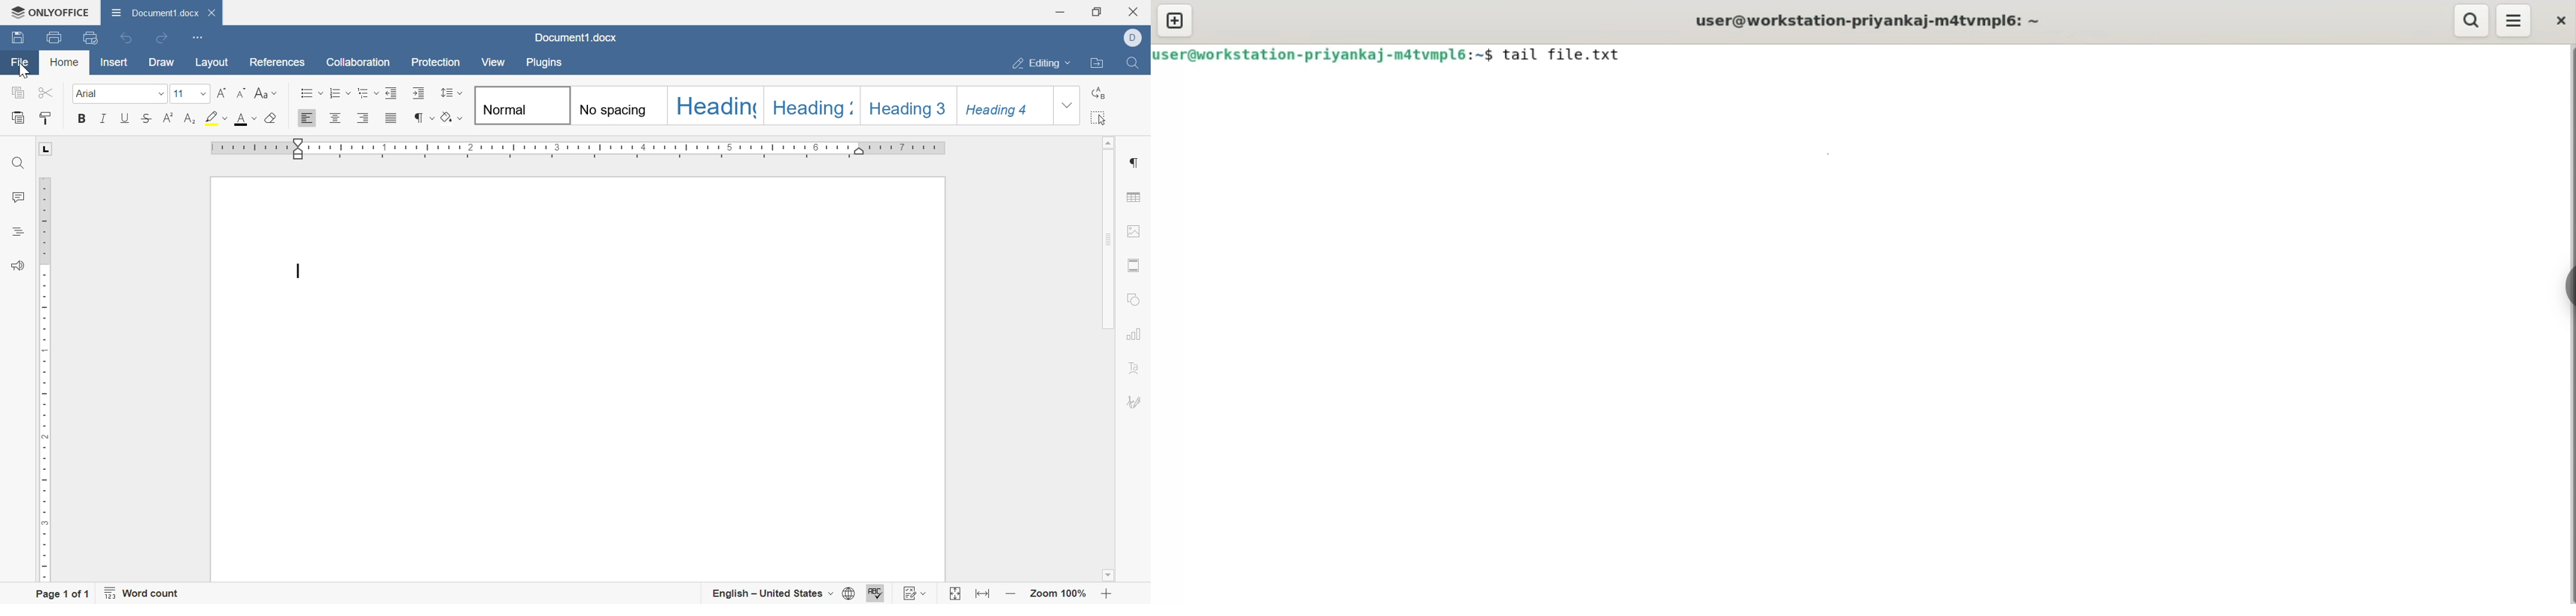  I want to click on strikethrough, so click(147, 119).